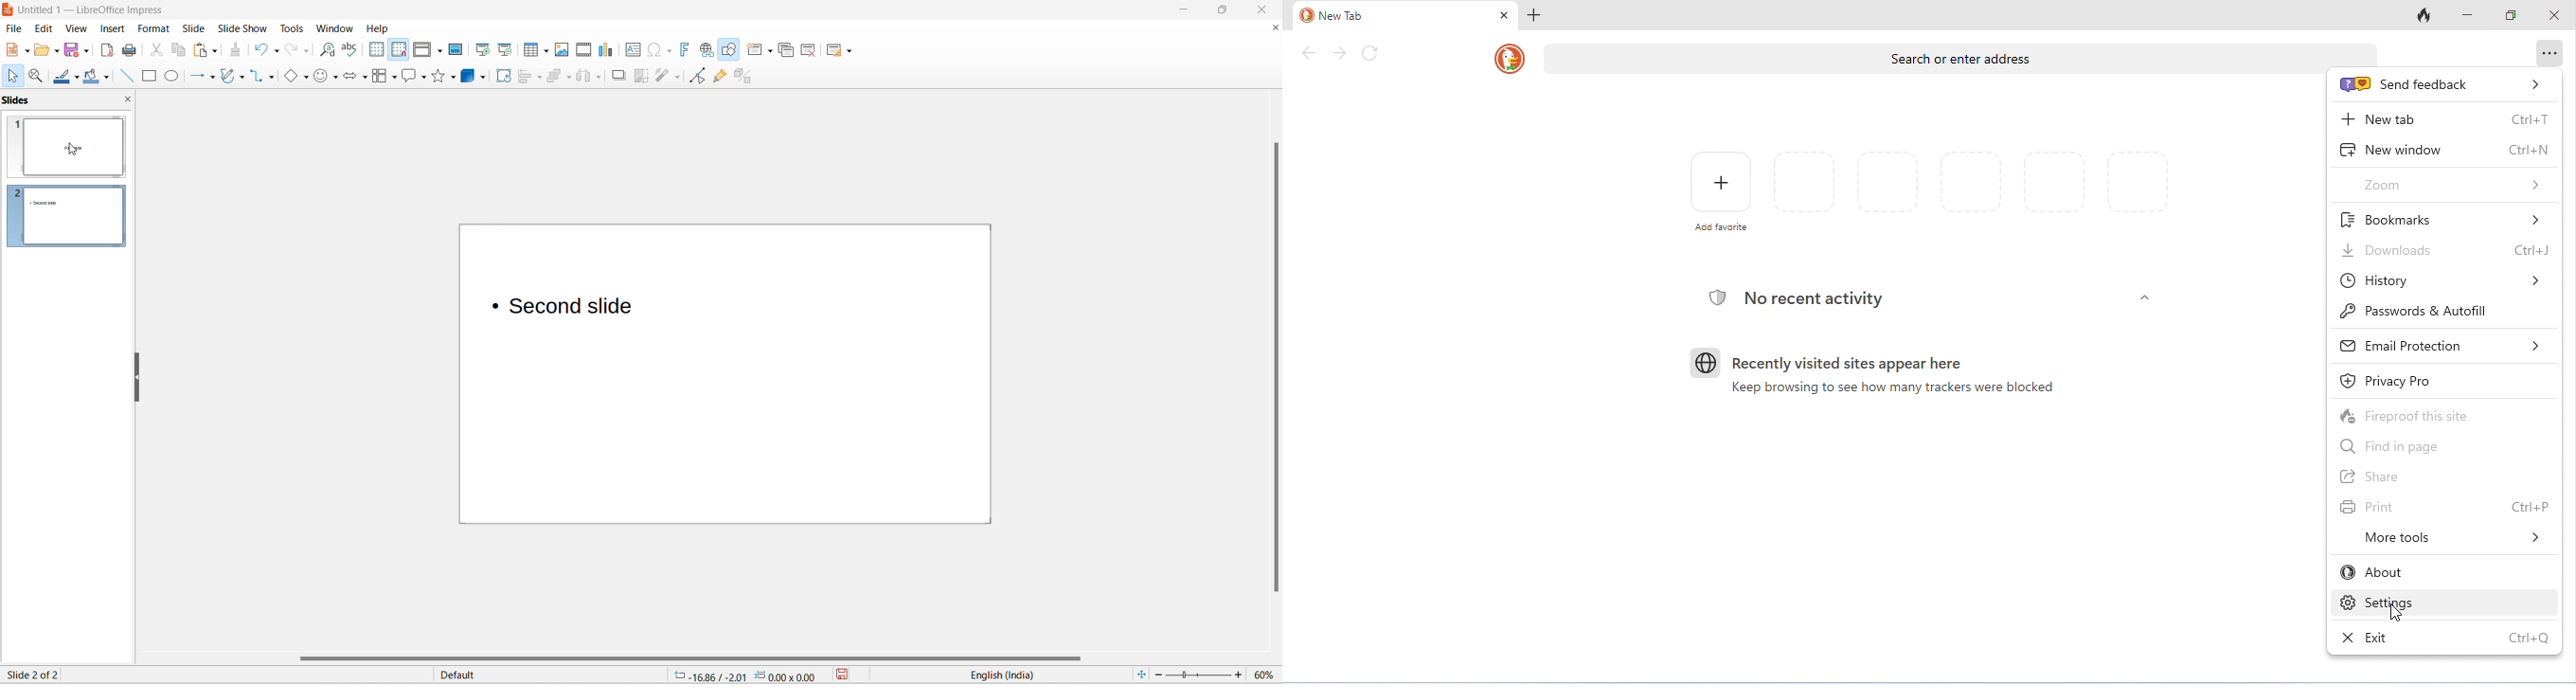  Describe the element at coordinates (587, 76) in the screenshot. I see `select at least three objects` at that location.